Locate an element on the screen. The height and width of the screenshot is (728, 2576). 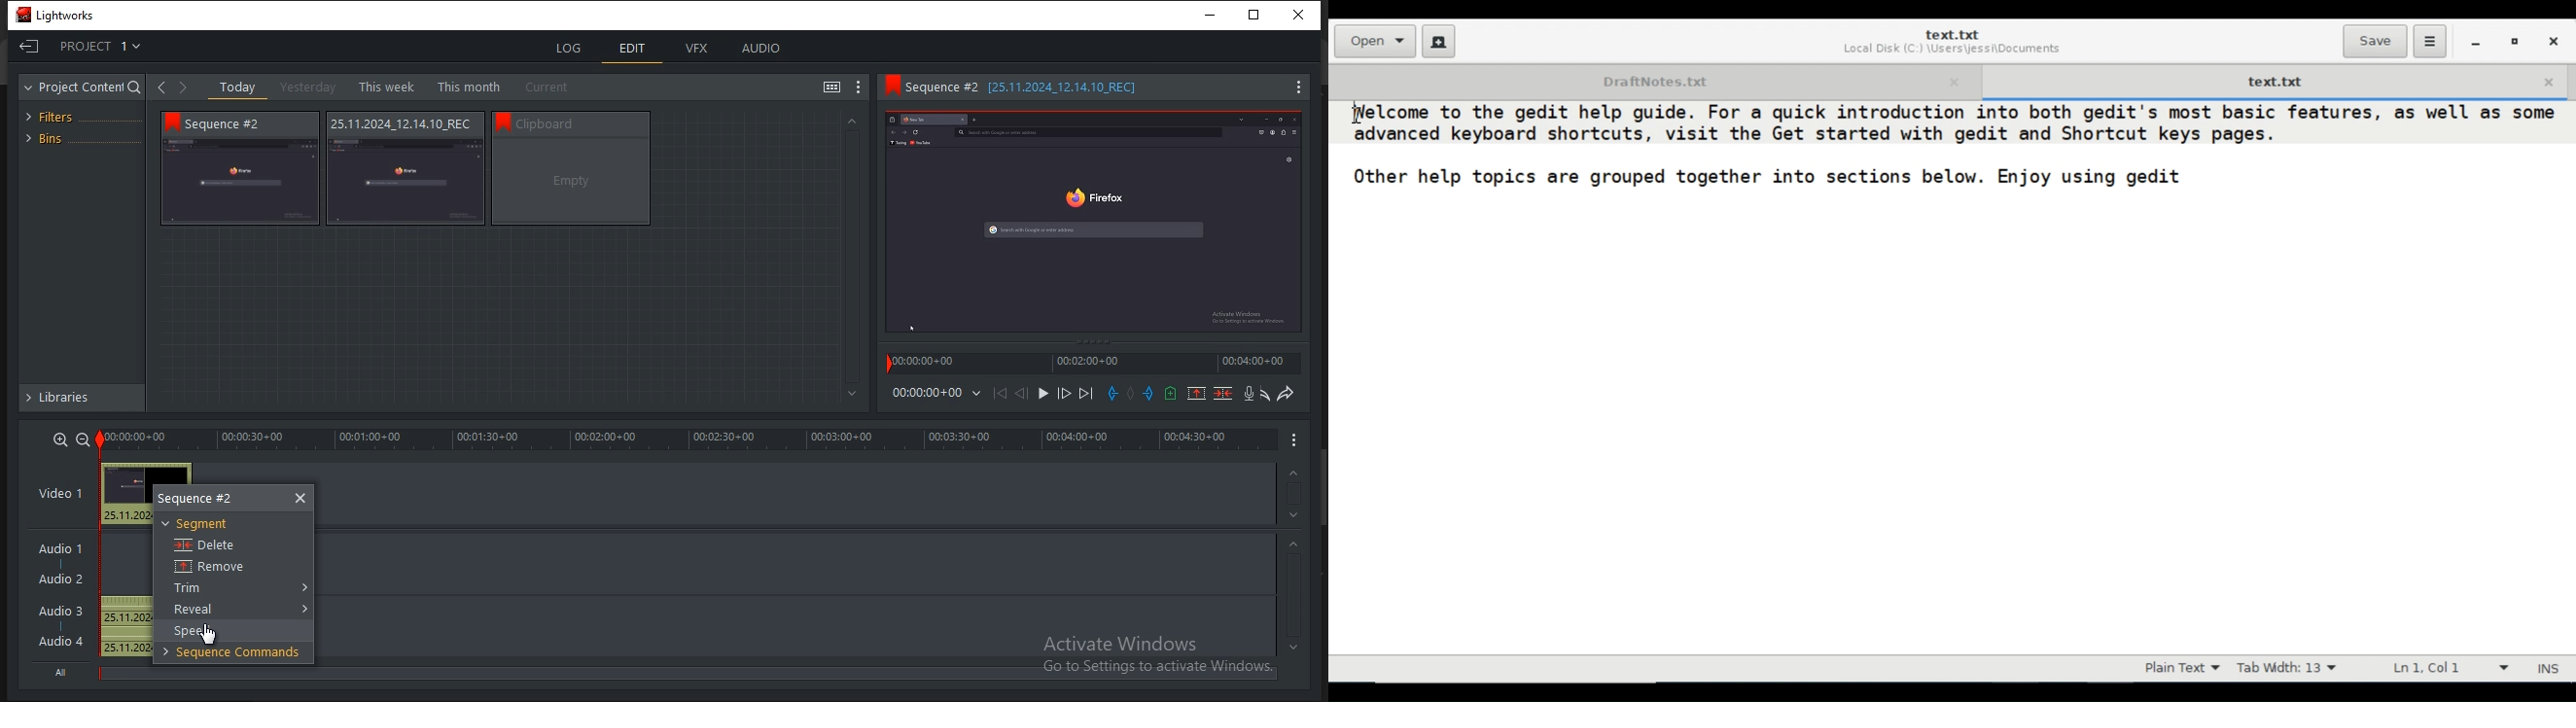
Activate windows, Go to settings to activate windows is located at coordinates (1156, 655).